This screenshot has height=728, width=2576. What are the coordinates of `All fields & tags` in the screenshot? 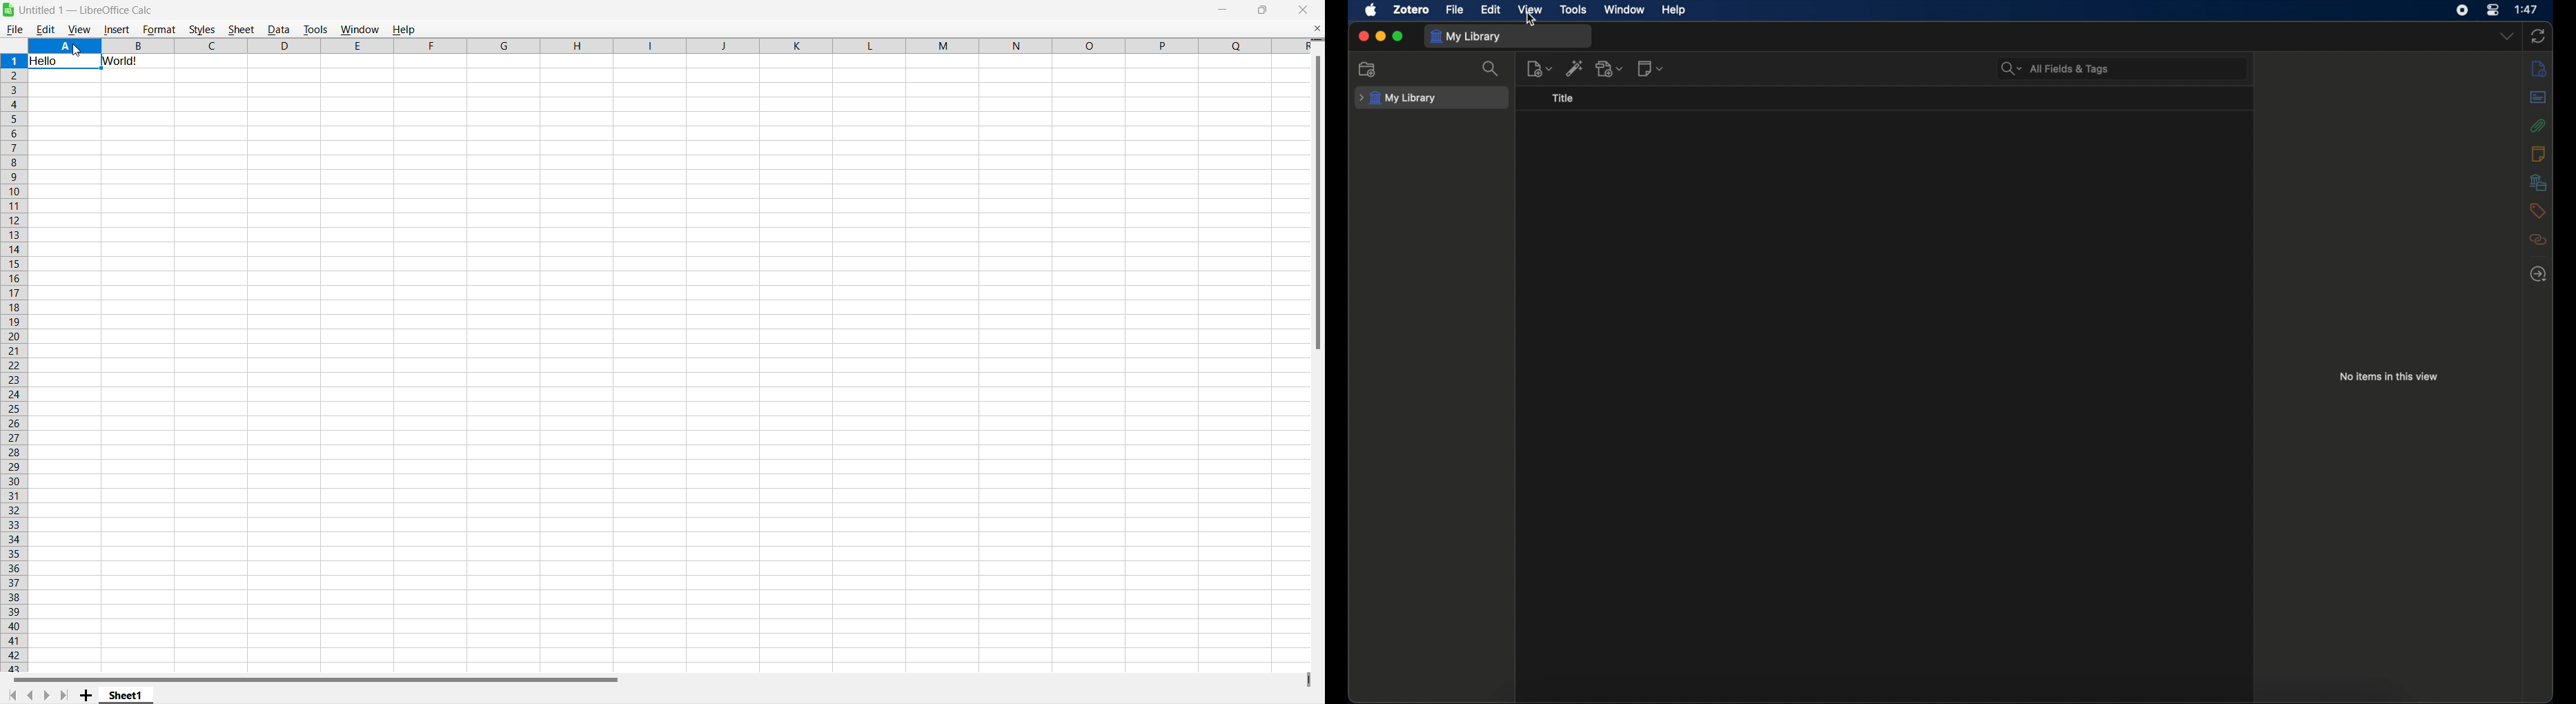 It's located at (2055, 69).